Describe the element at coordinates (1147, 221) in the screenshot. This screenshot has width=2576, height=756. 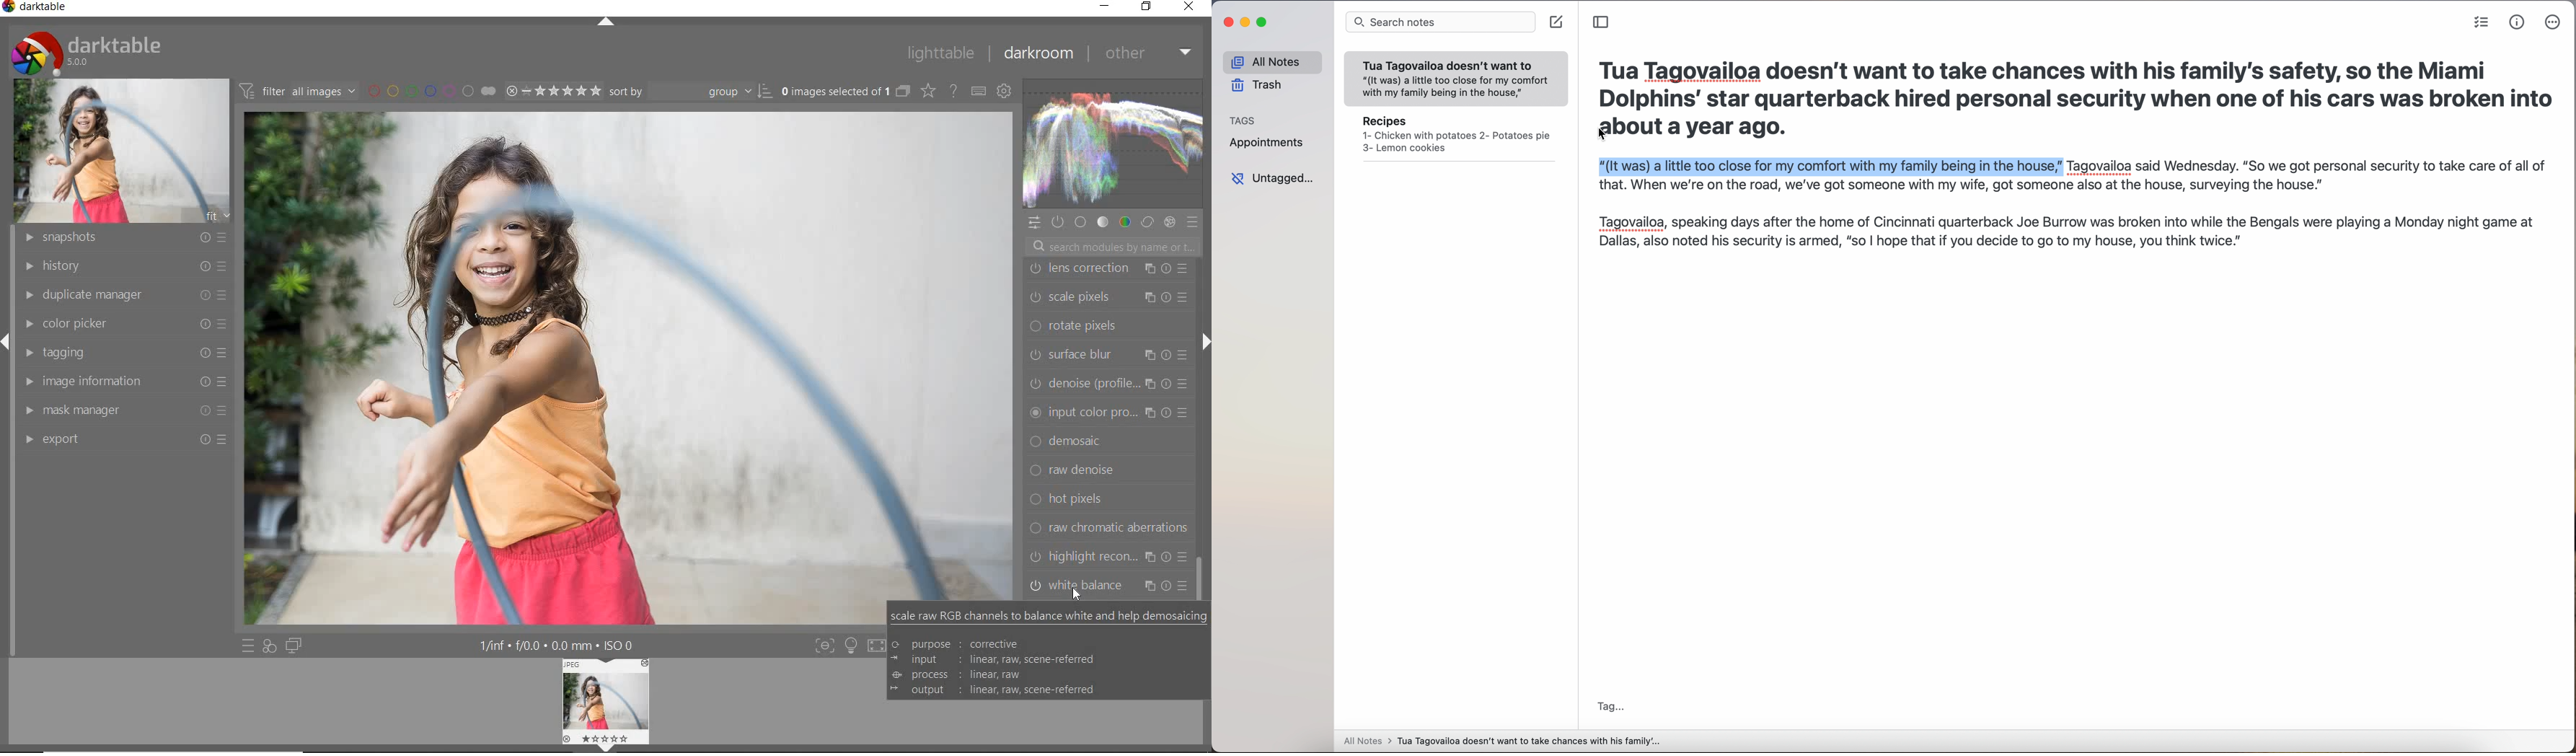
I see `correct` at that location.